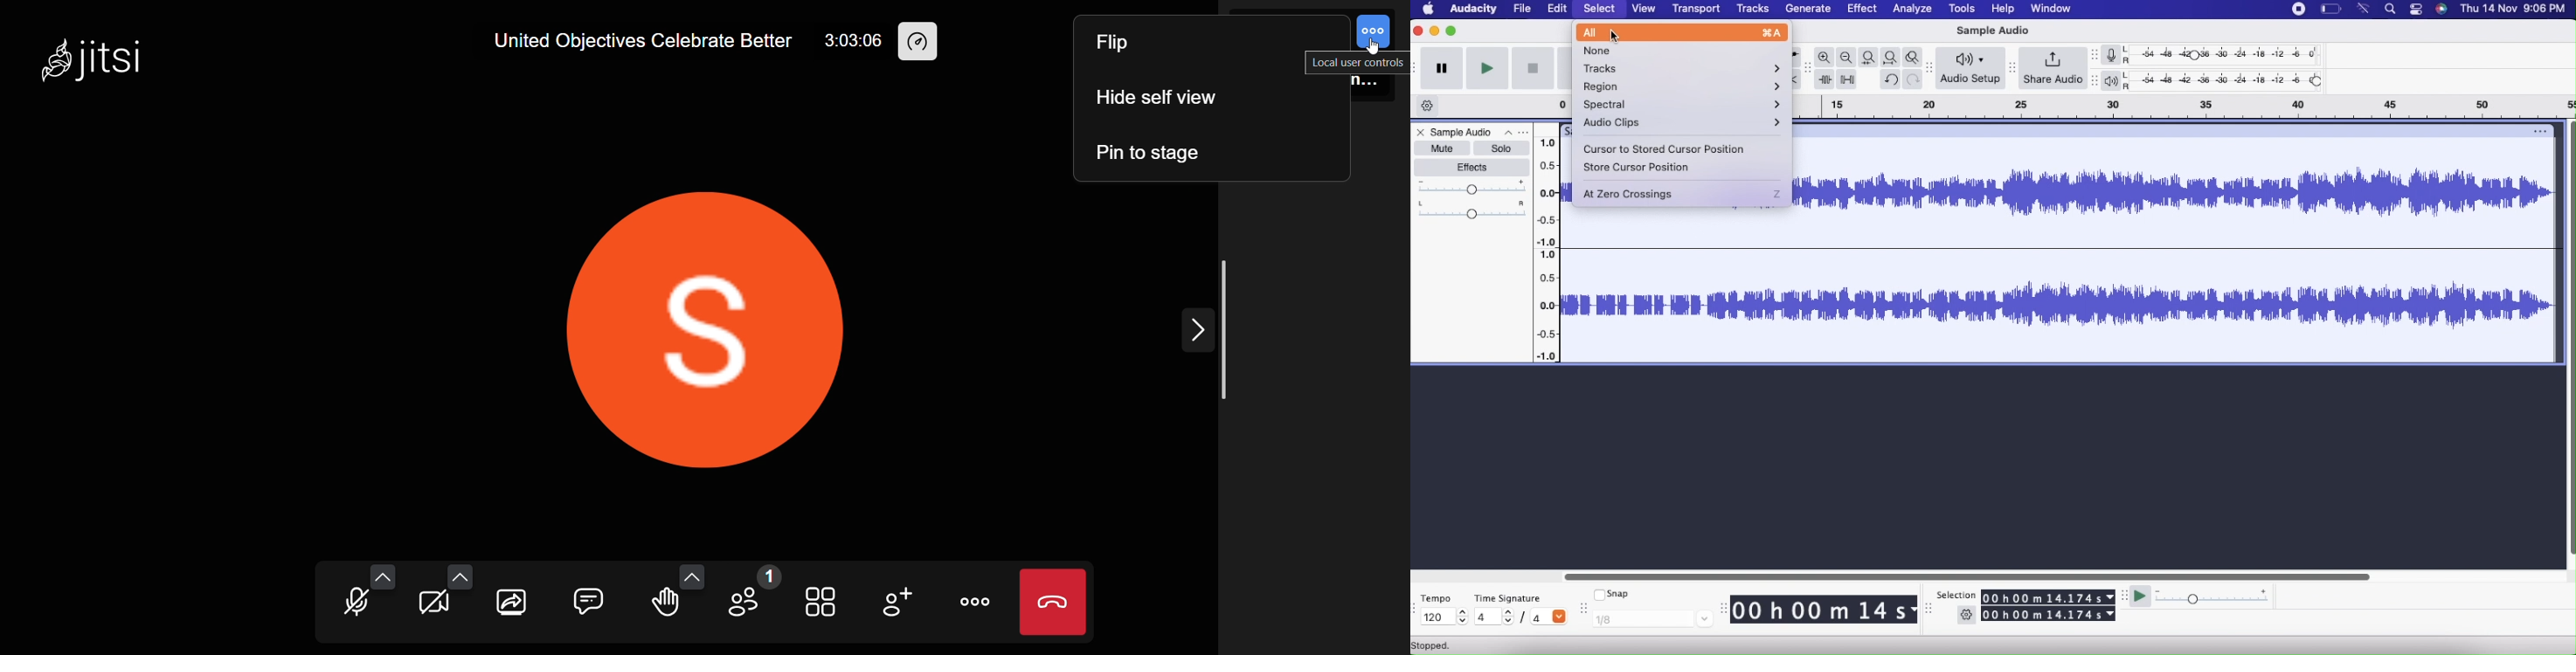  What do you see at coordinates (1473, 9) in the screenshot?
I see `Audacity` at bounding box center [1473, 9].